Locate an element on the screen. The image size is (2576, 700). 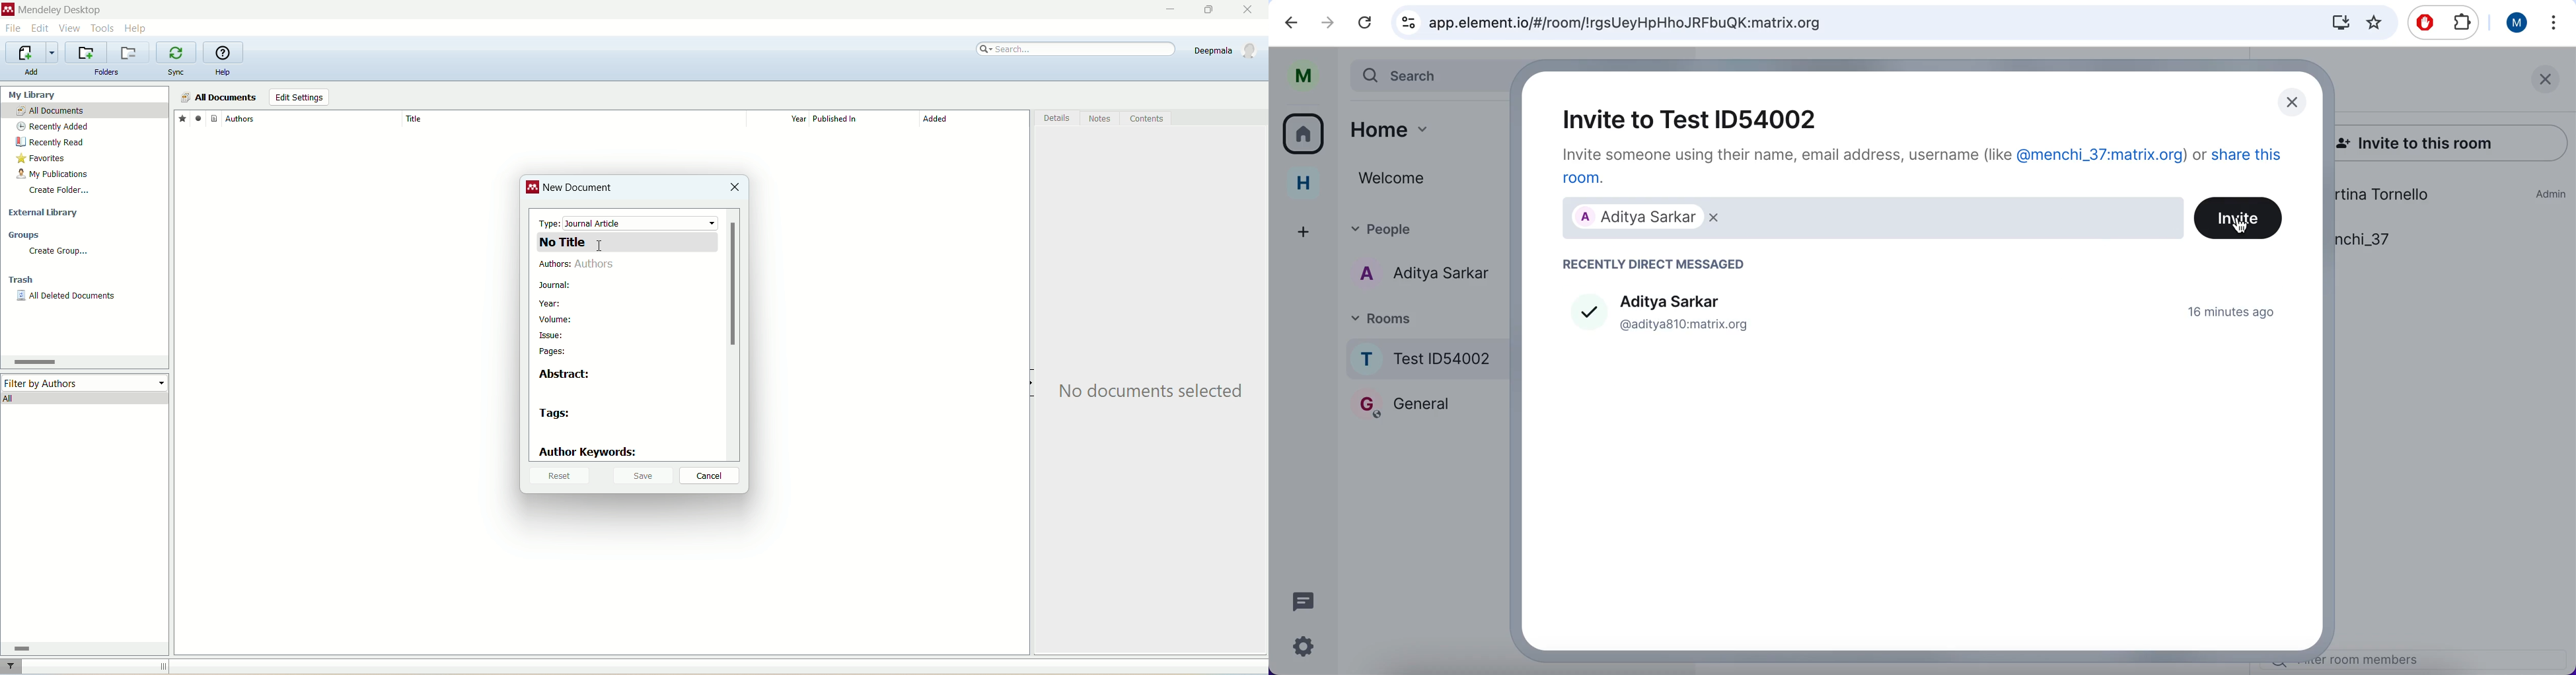
new document is located at coordinates (579, 190).